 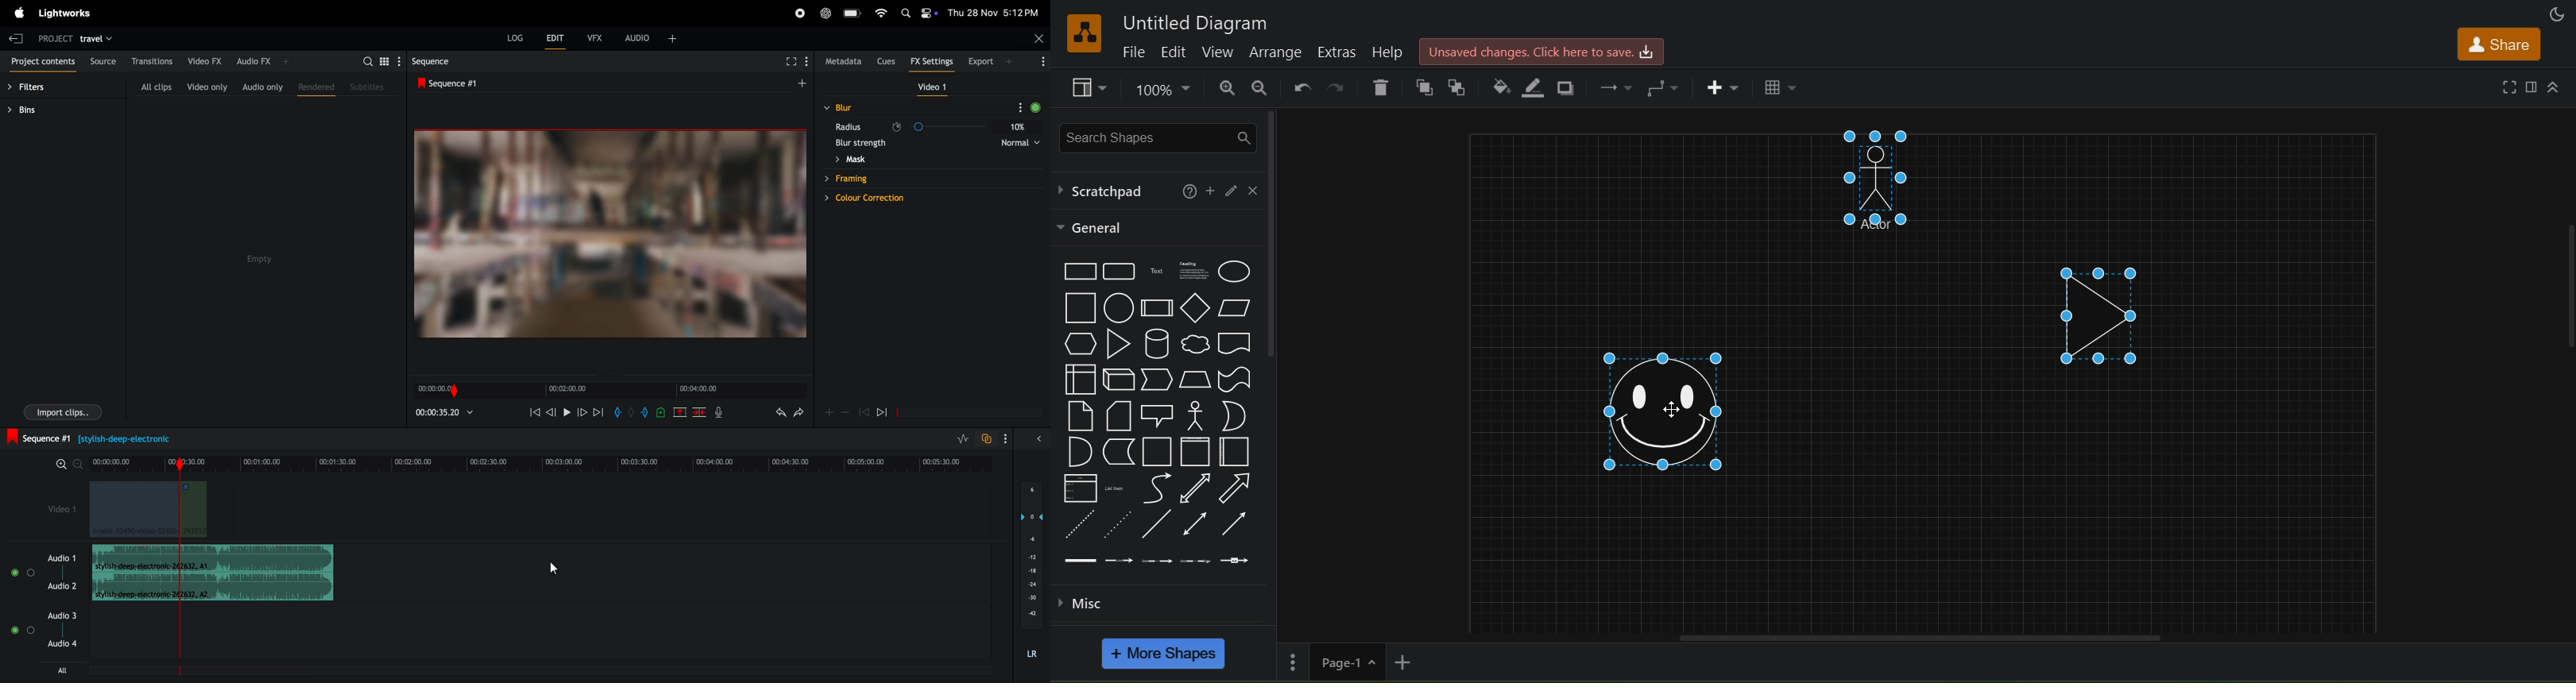 I want to click on zoom in, so click(x=1224, y=88).